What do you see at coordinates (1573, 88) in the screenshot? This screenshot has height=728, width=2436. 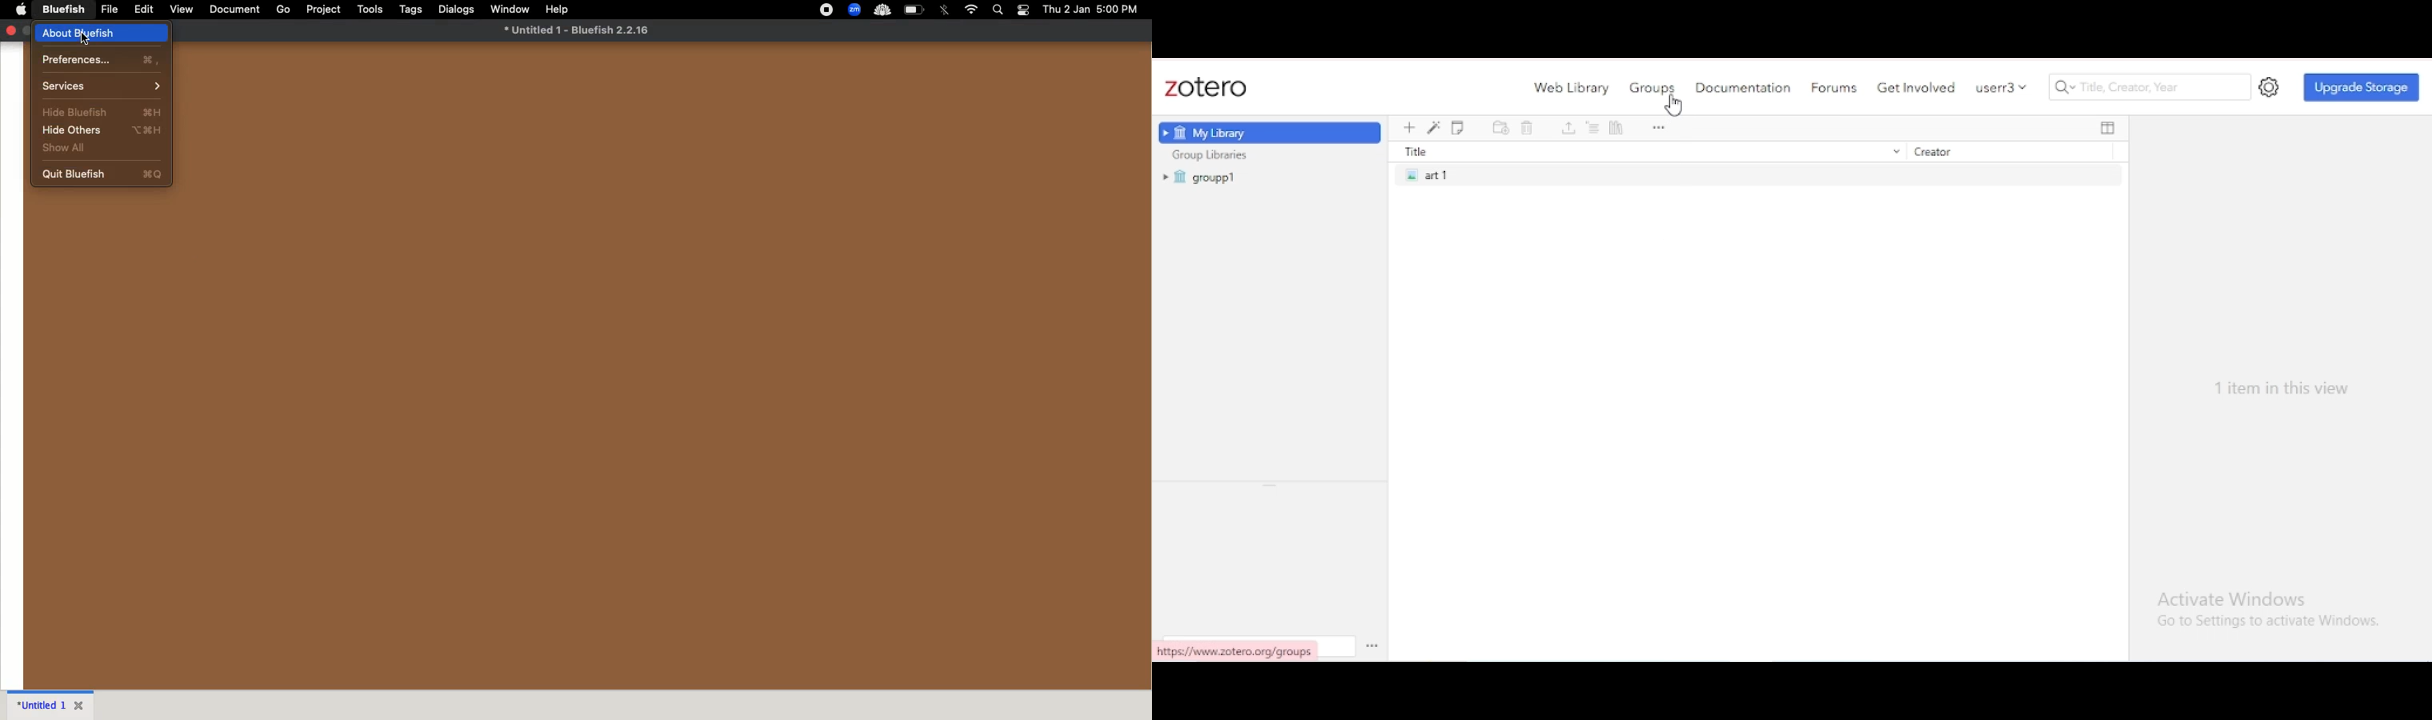 I see `web library` at bounding box center [1573, 88].